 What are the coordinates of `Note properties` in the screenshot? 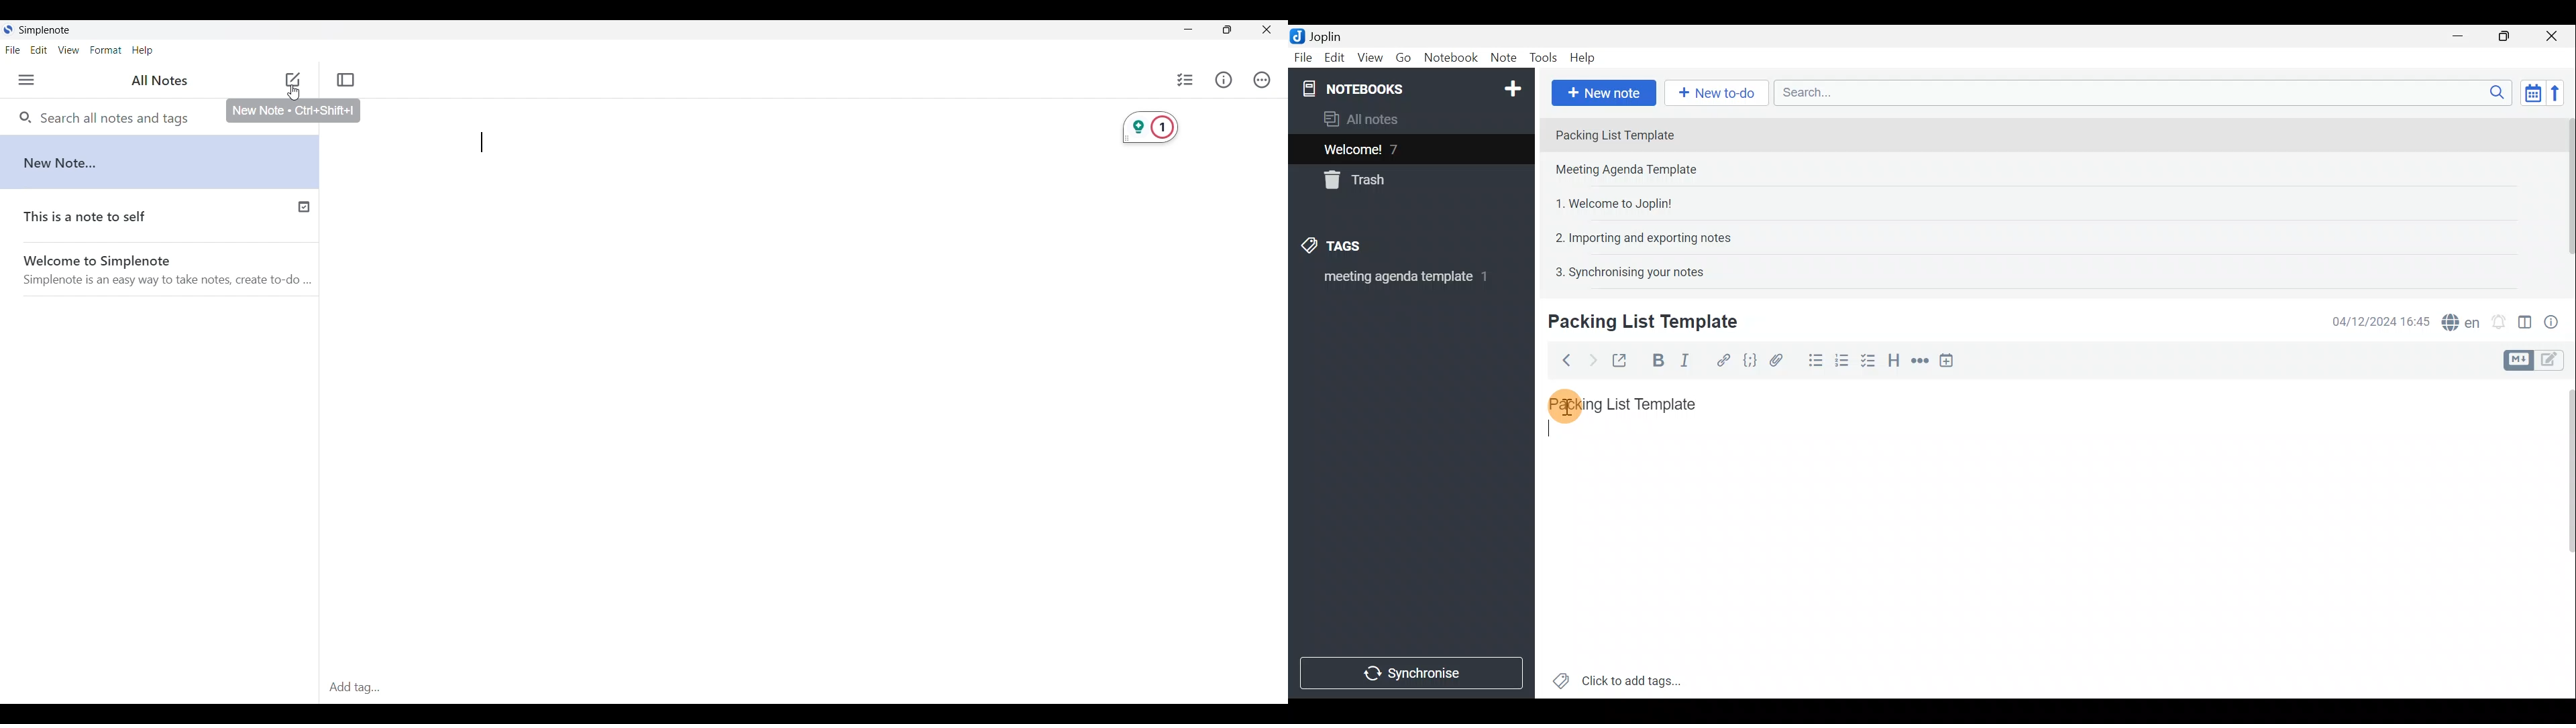 It's located at (2556, 320).